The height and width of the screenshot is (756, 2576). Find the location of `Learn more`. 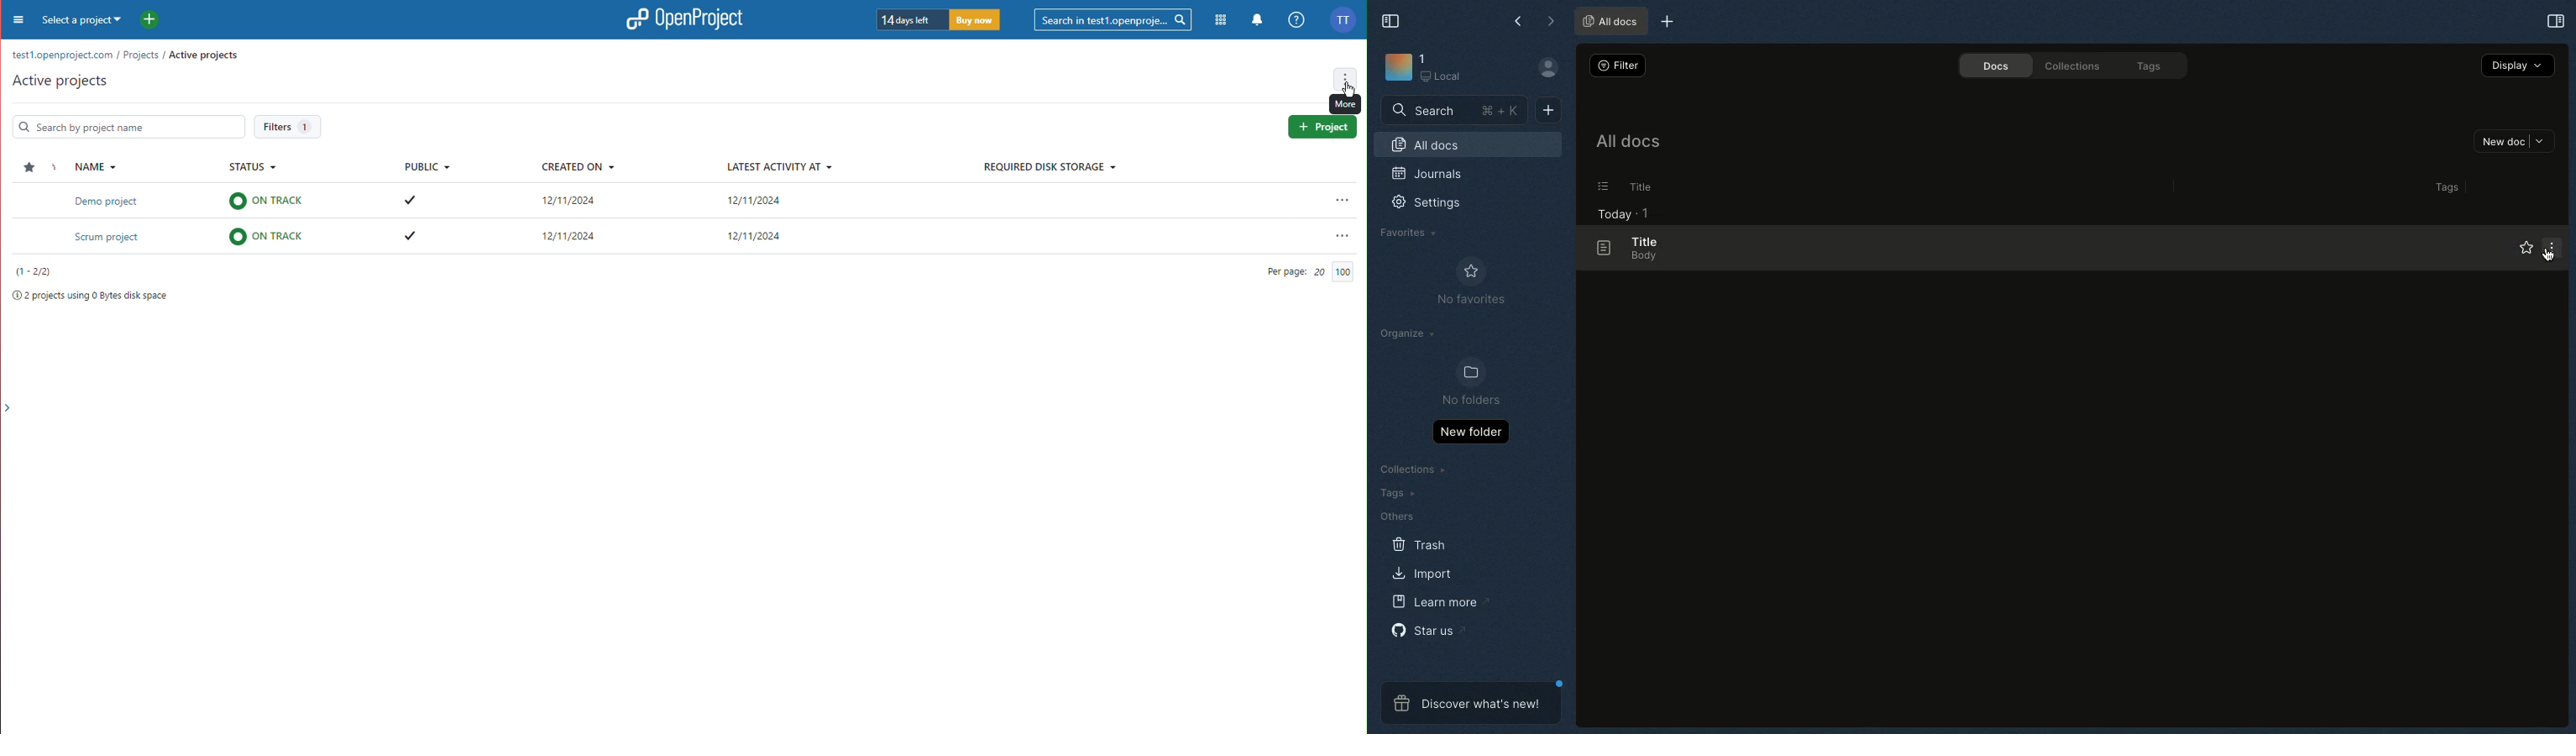

Learn more is located at coordinates (1441, 602).